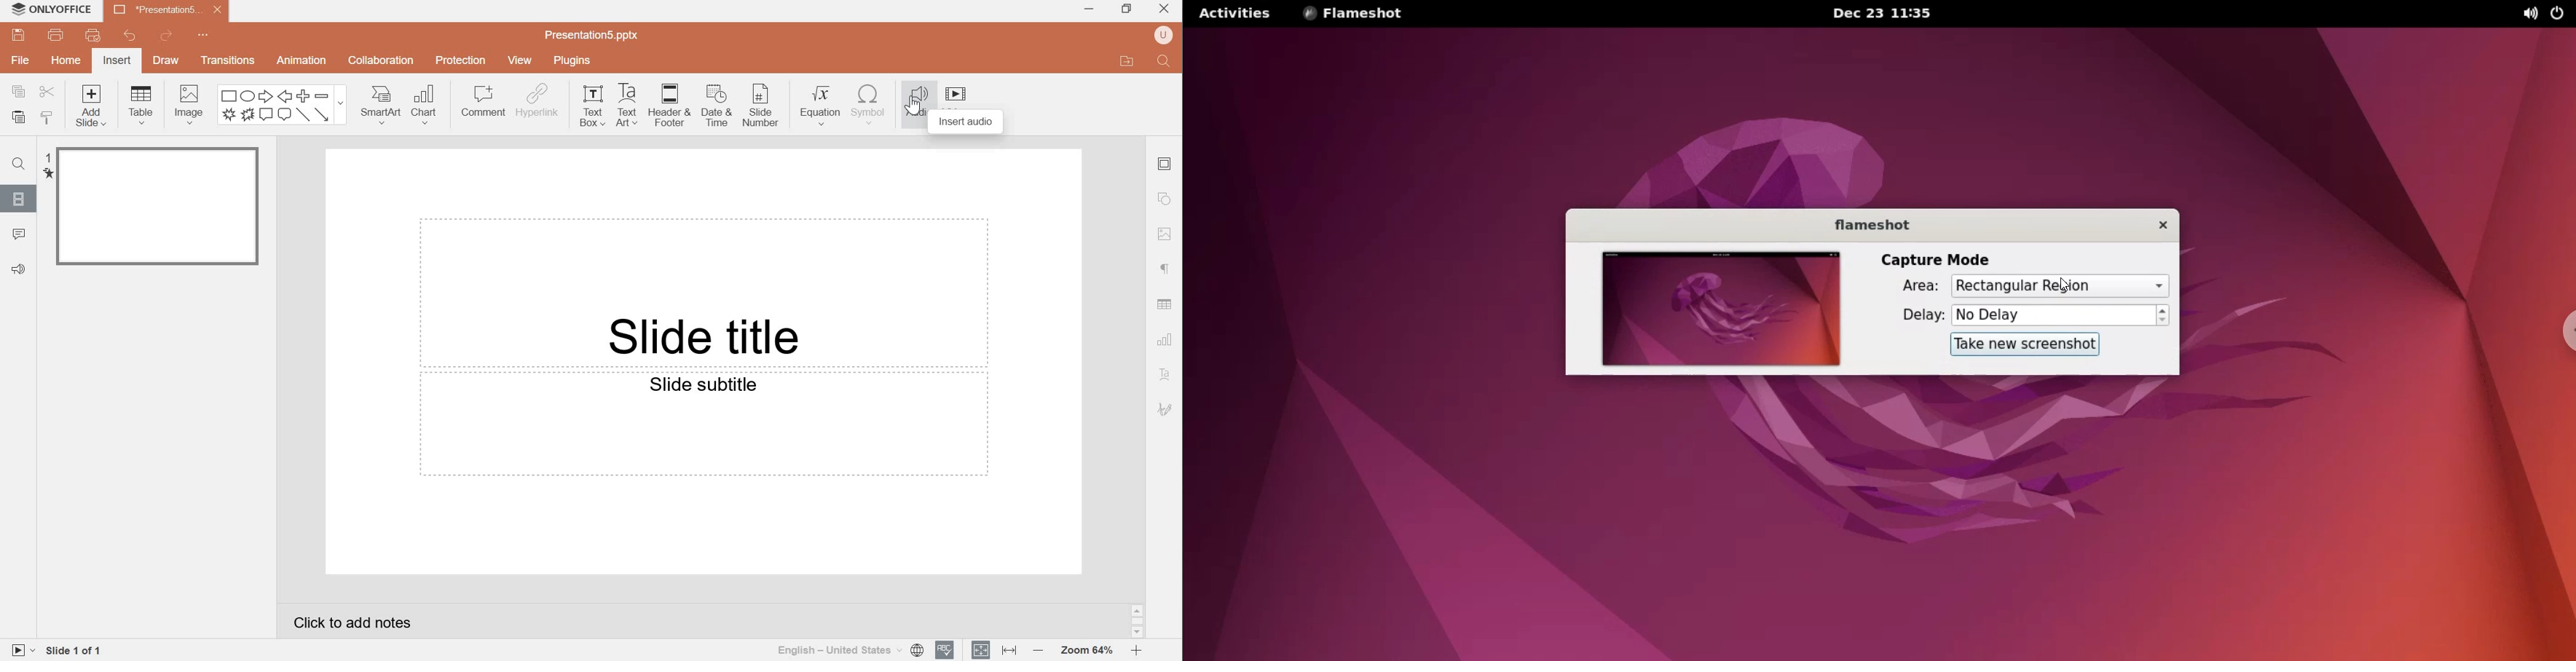 The height and width of the screenshot is (672, 2576). I want to click on Text Art, so click(630, 105).